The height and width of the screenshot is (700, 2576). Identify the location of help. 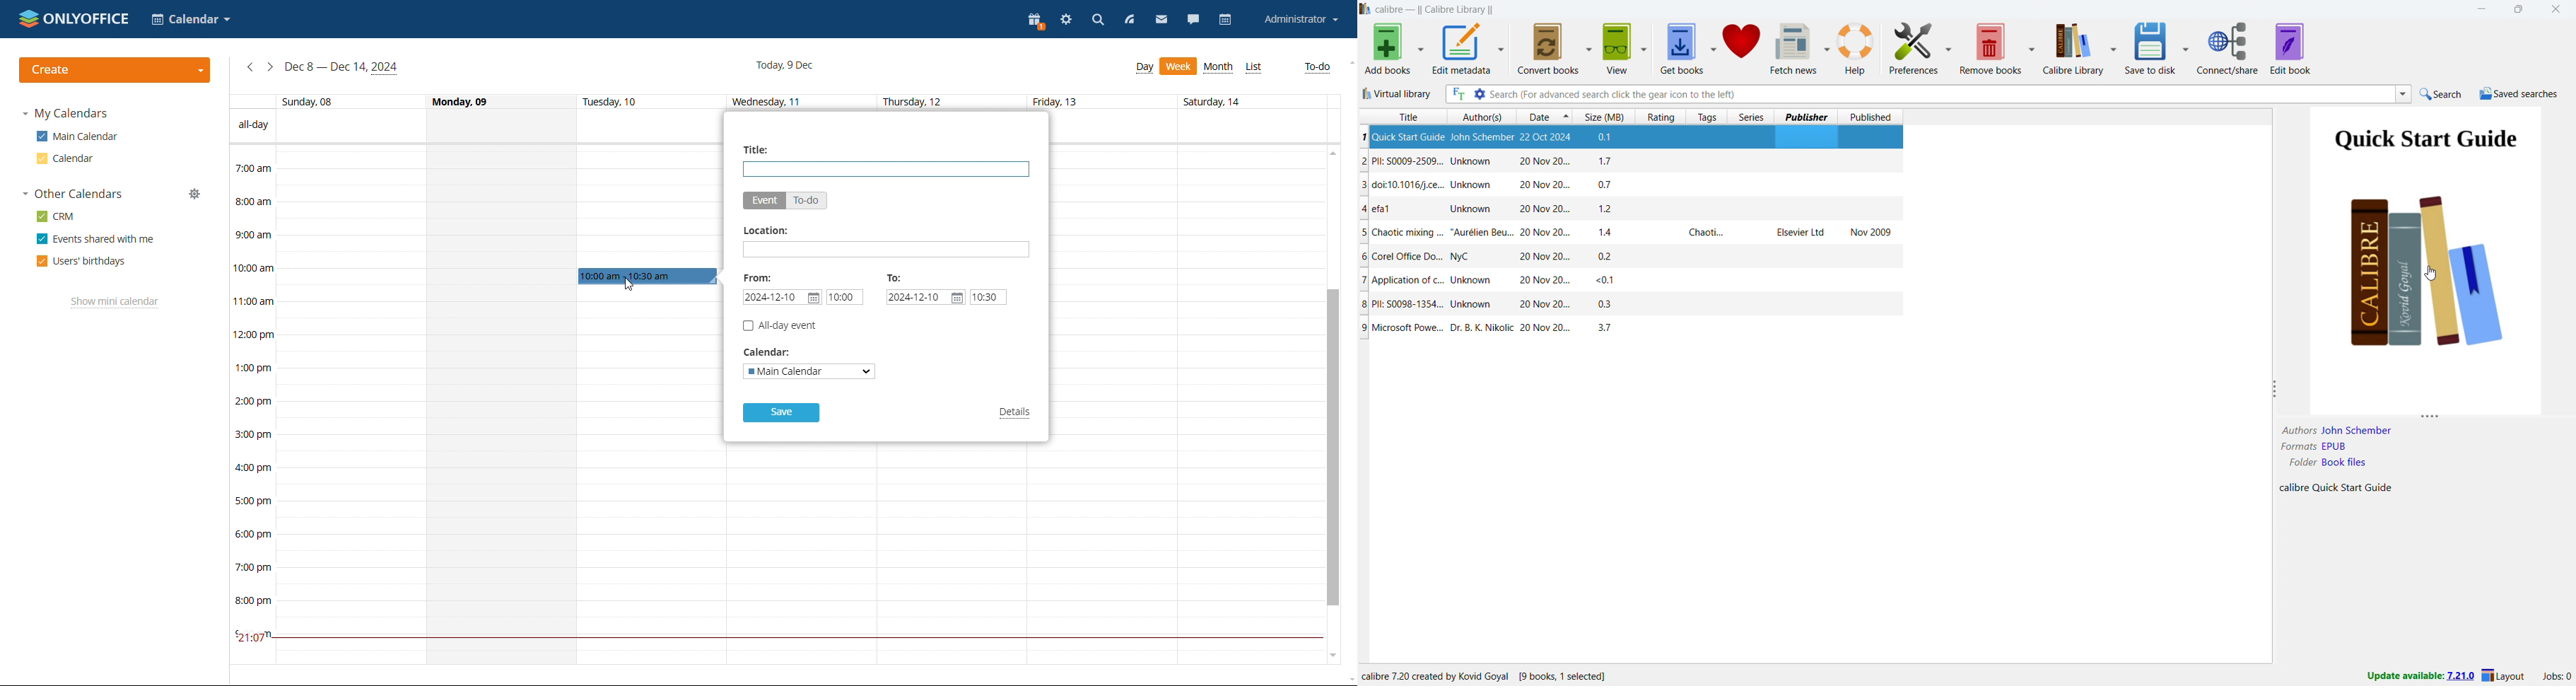
(1854, 49).